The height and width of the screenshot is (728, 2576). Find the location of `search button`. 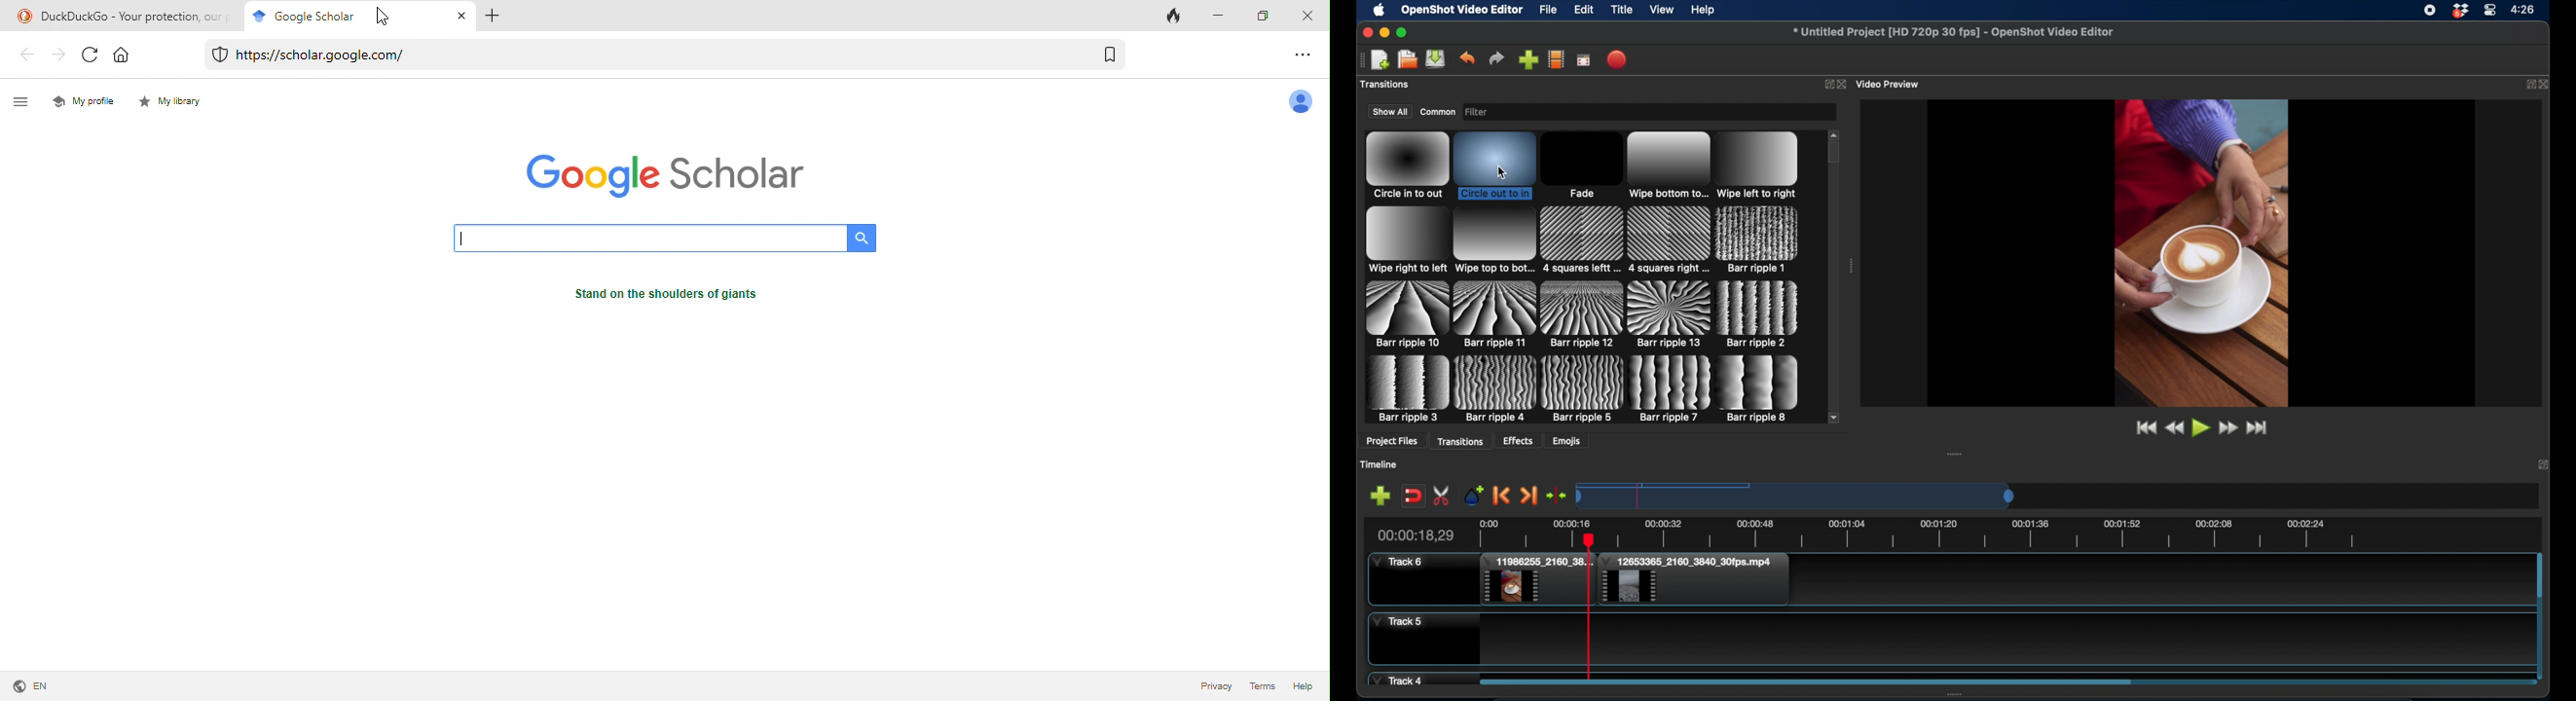

search button is located at coordinates (862, 238).